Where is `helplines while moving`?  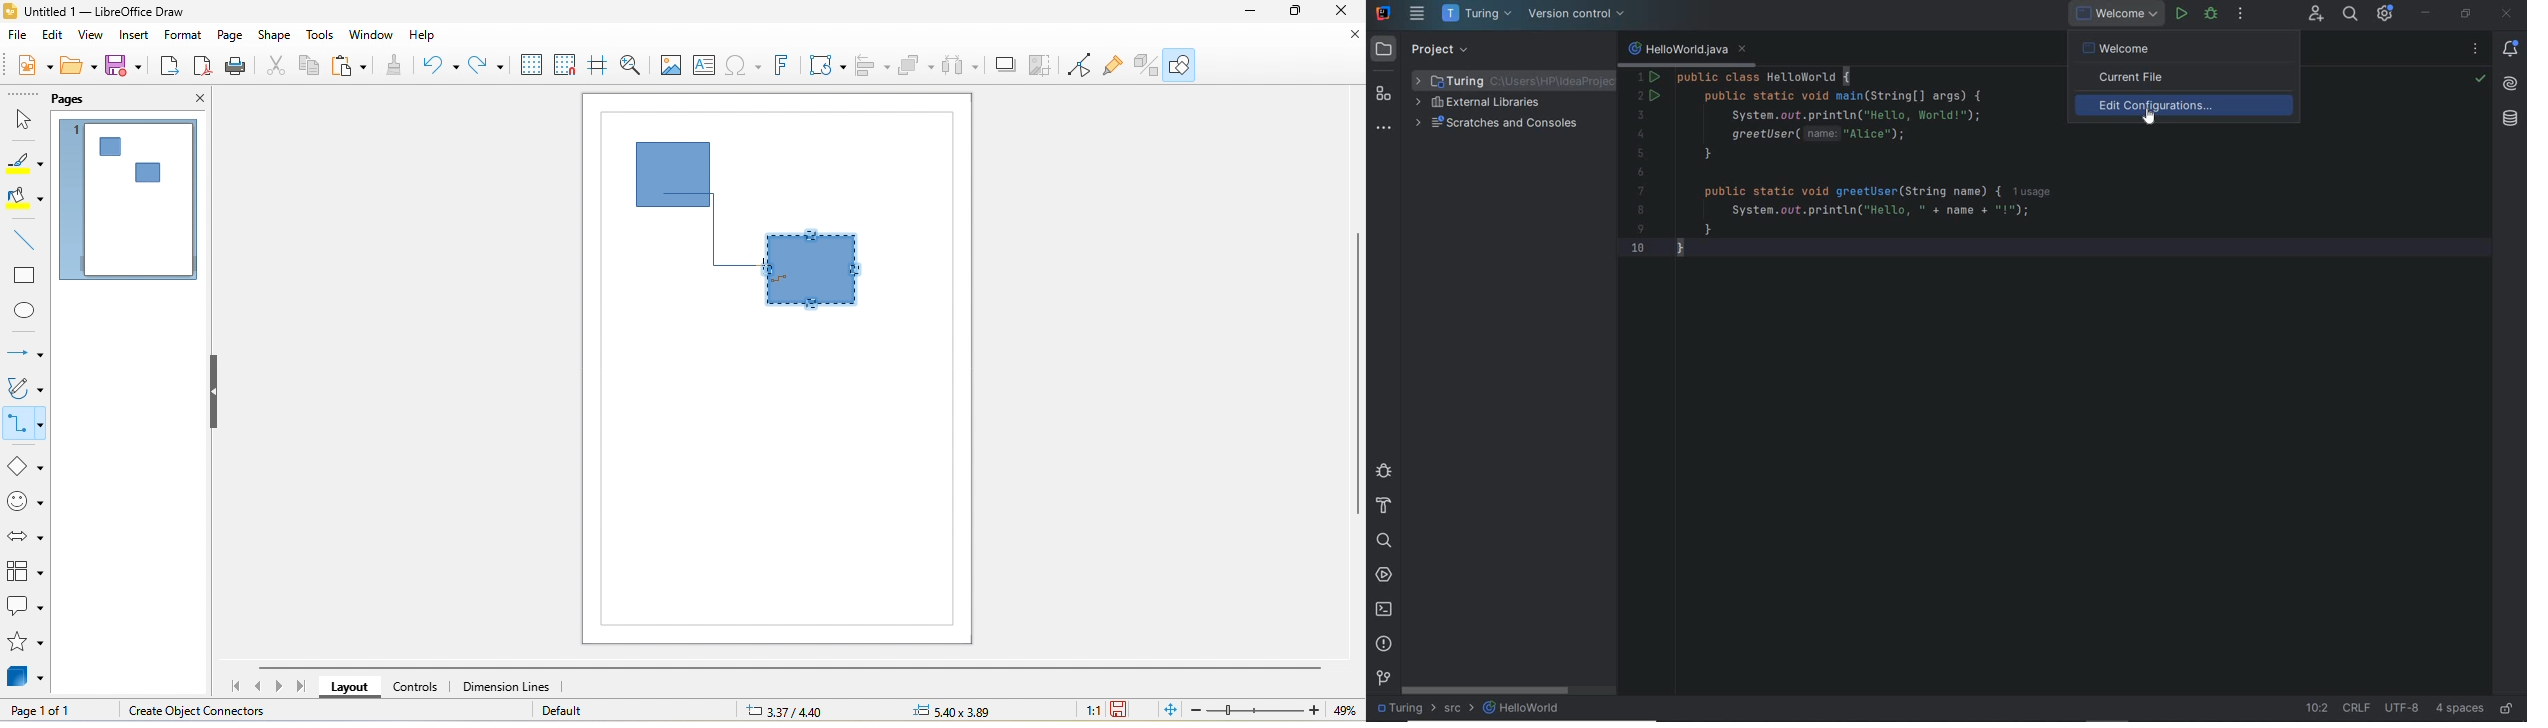
helplines while moving is located at coordinates (601, 64).